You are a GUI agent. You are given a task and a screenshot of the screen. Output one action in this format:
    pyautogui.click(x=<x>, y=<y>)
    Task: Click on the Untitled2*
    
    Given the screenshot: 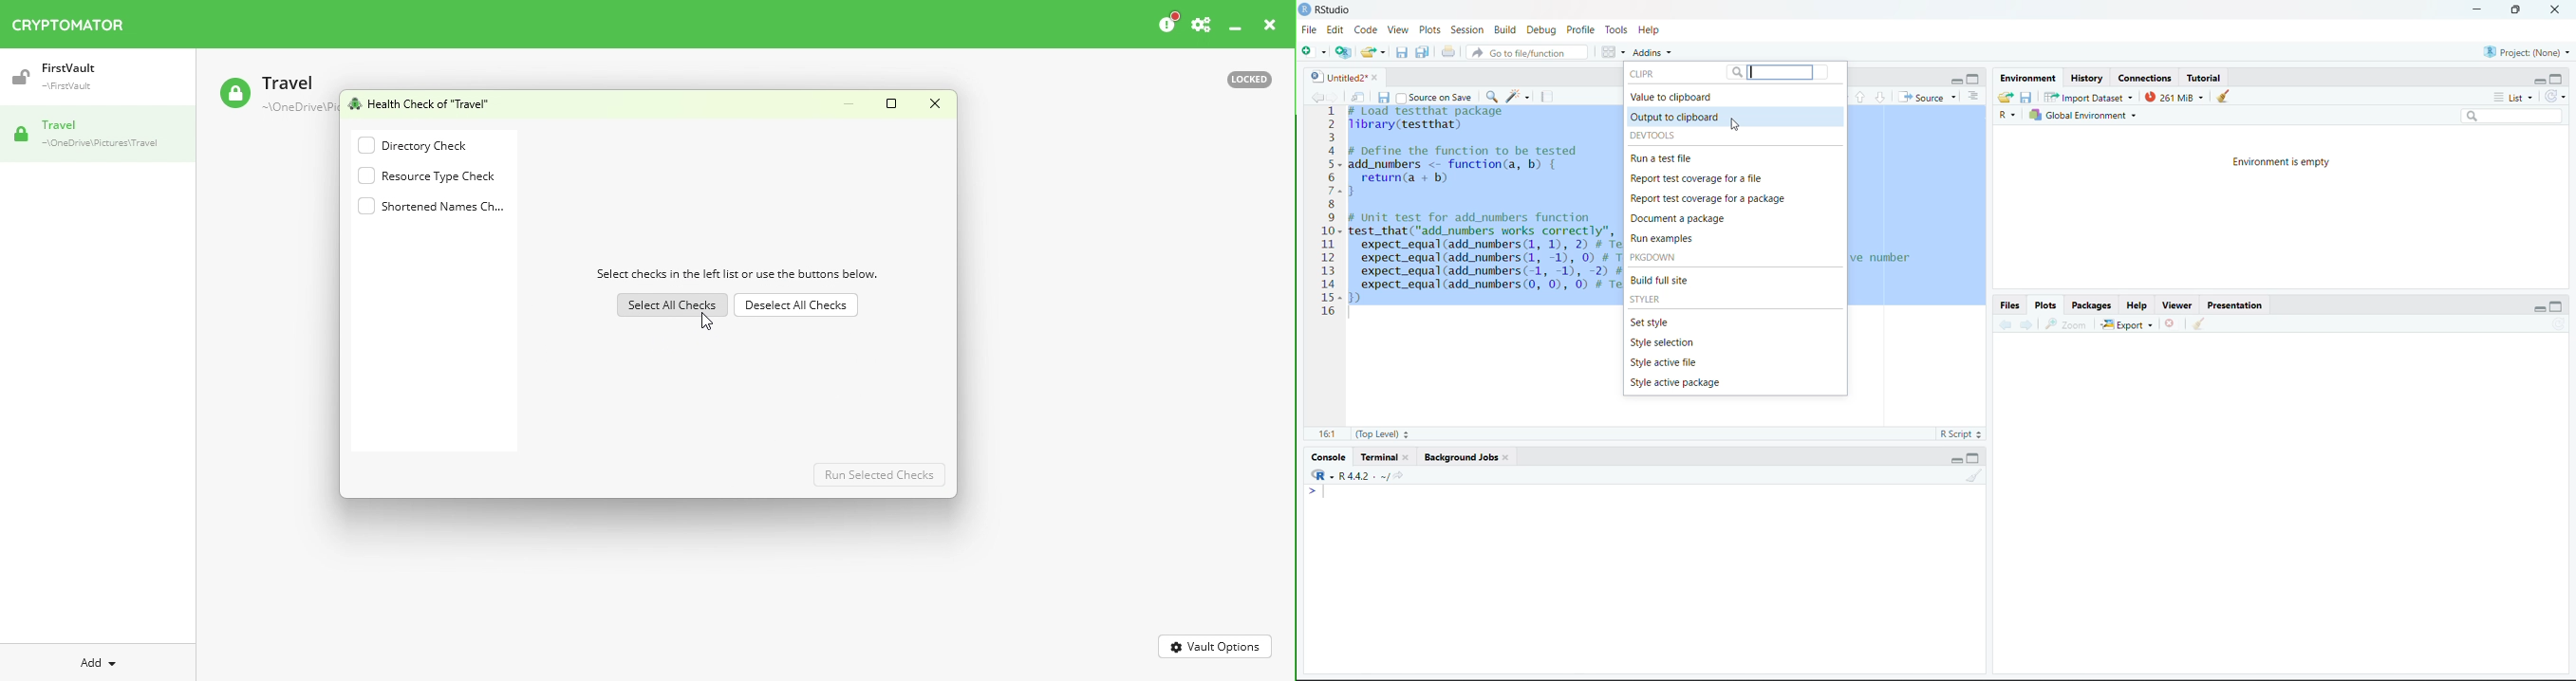 What is the action you would take?
    pyautogui.click(x=1337, y=75)
    